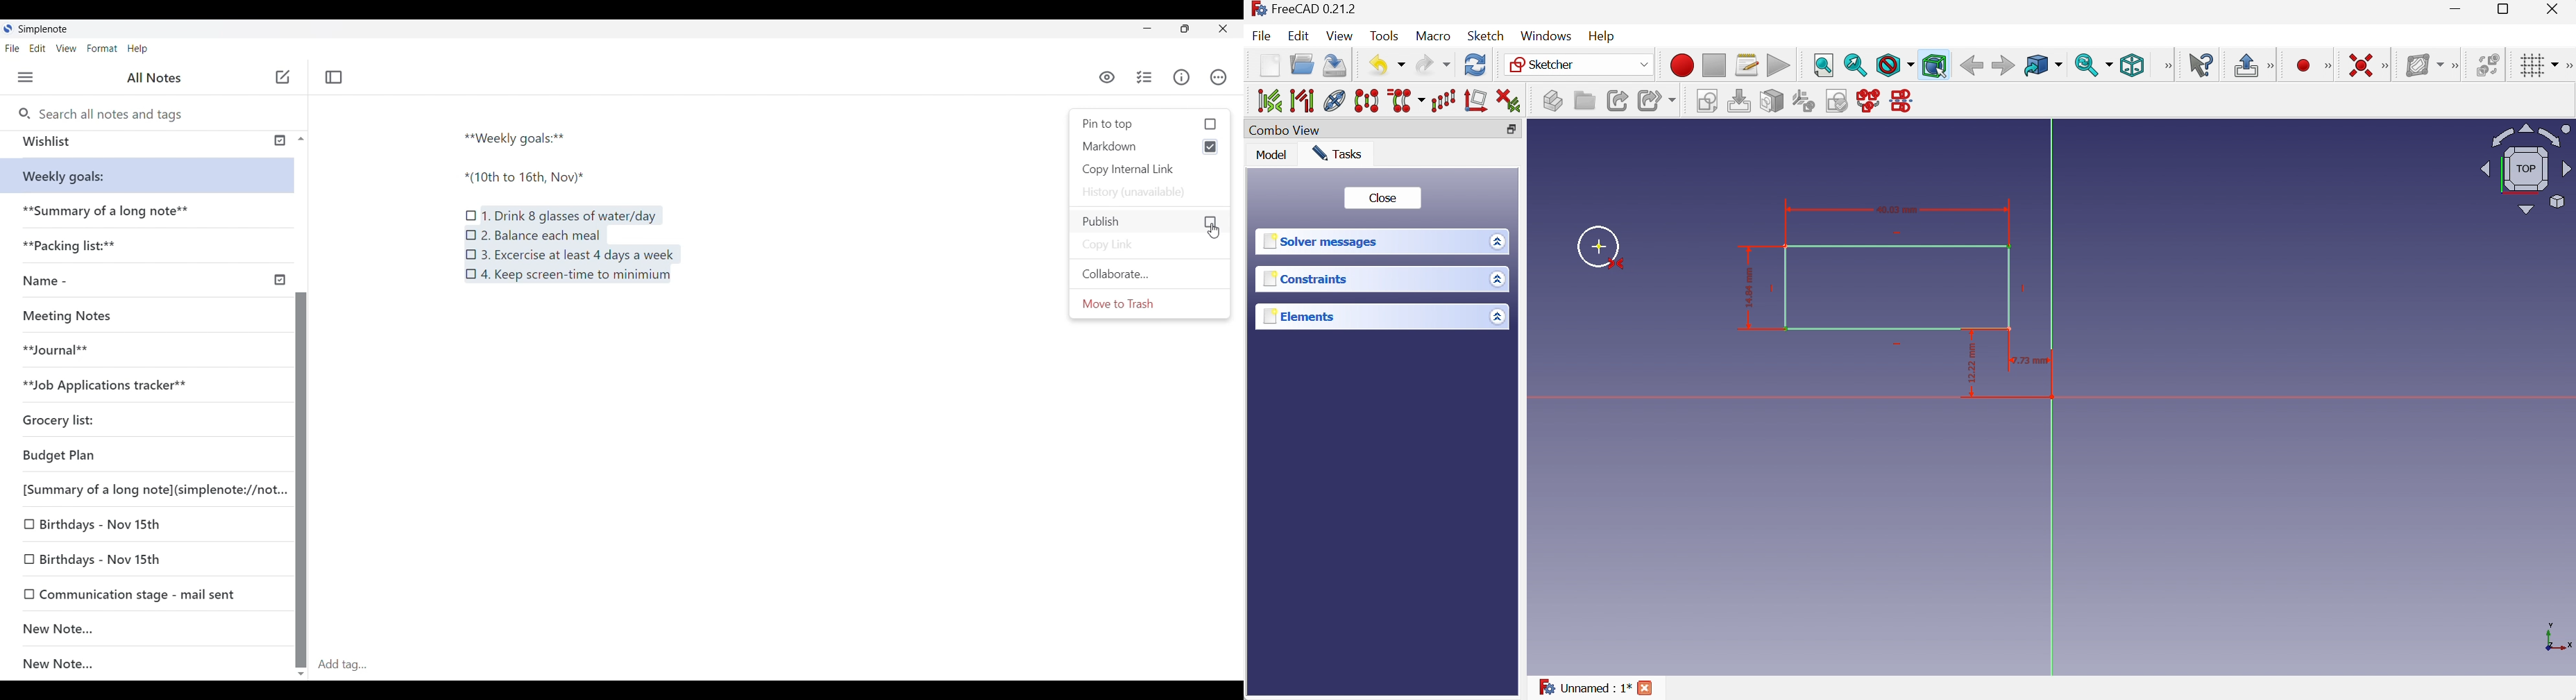 Image resolution: width=2576 pixels, height=700 pixels. Describe the element at coordinates (1261, 35) in the screenshot. I see `File` at that location.